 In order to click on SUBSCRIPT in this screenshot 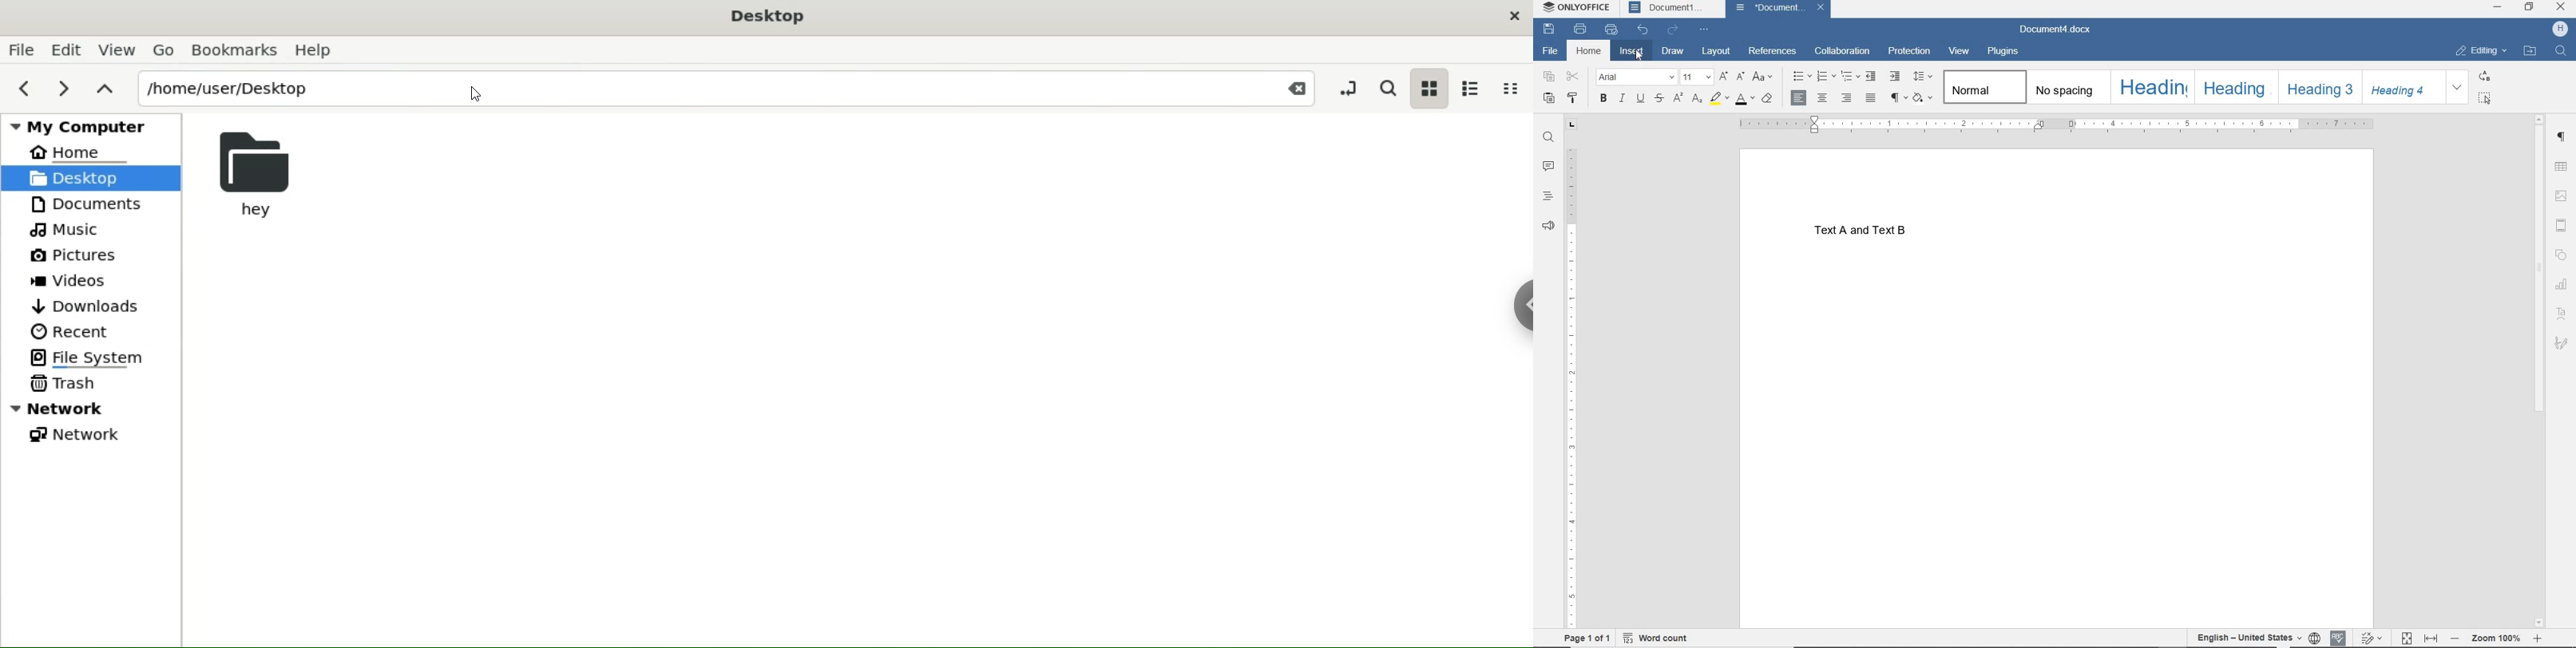, I will do `click(1696, 99)`.